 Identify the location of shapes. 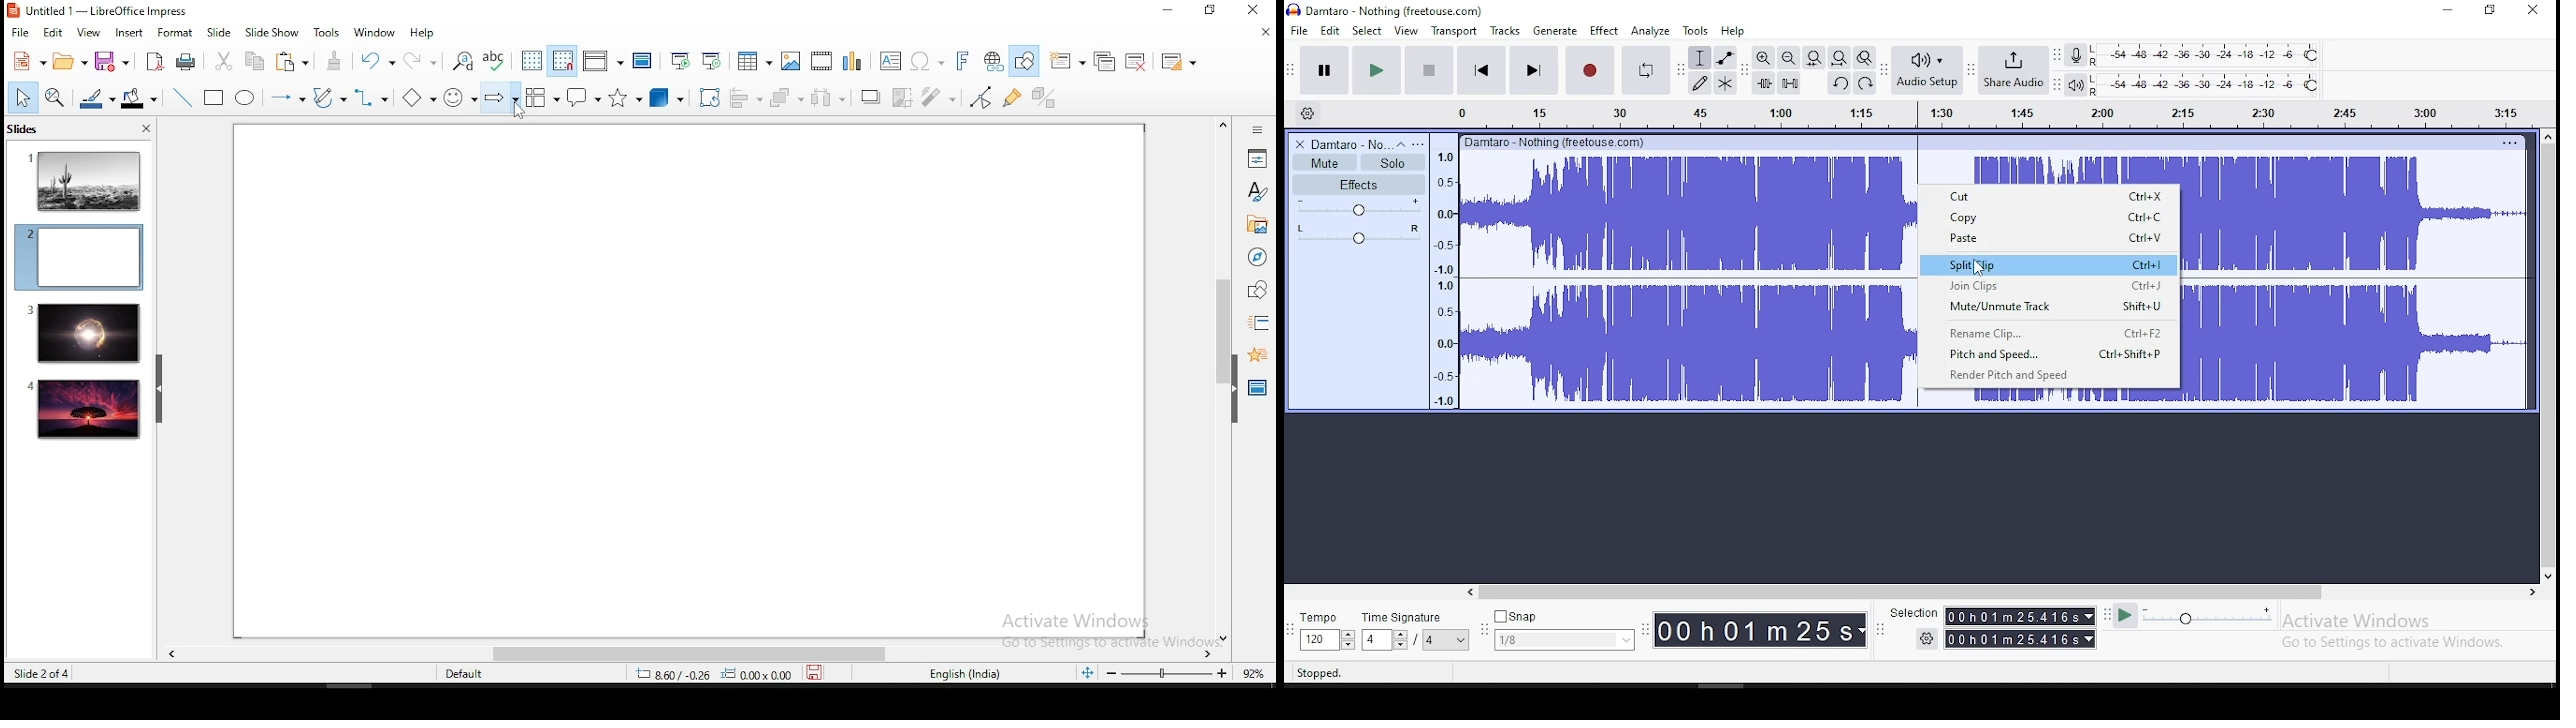
(1255, 290).